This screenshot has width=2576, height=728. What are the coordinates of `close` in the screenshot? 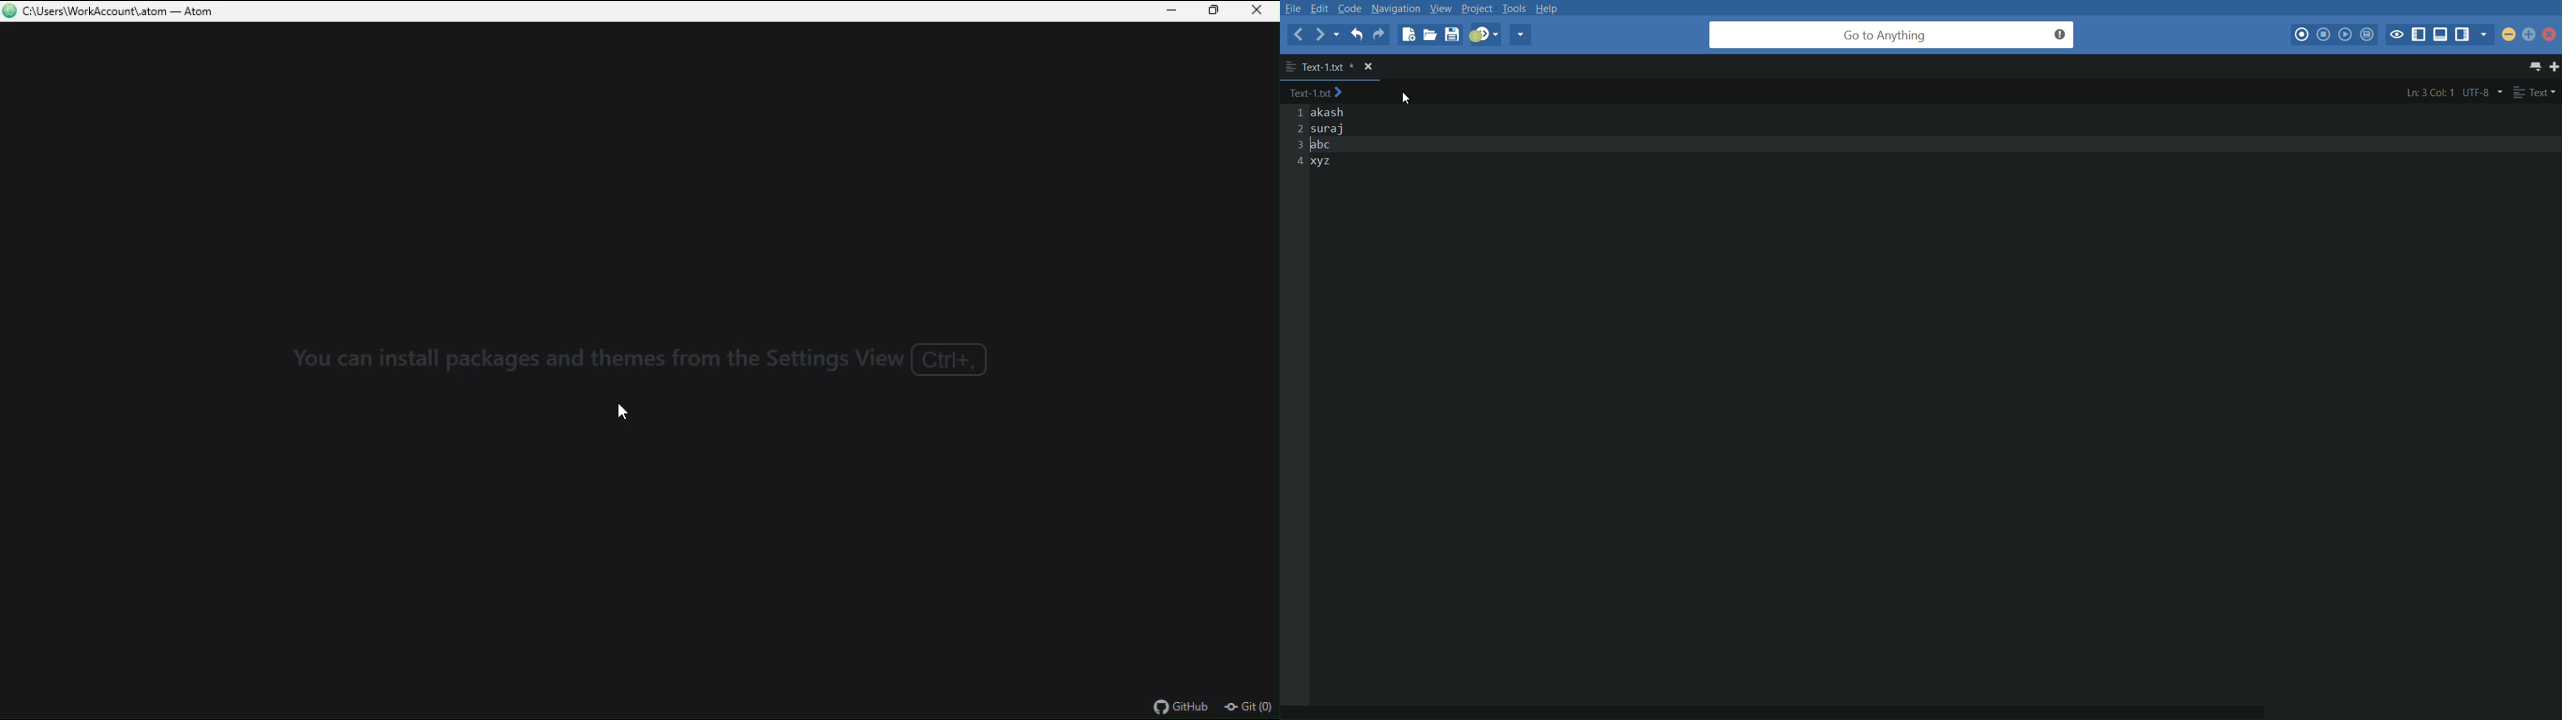 It's located at (1255, 11).